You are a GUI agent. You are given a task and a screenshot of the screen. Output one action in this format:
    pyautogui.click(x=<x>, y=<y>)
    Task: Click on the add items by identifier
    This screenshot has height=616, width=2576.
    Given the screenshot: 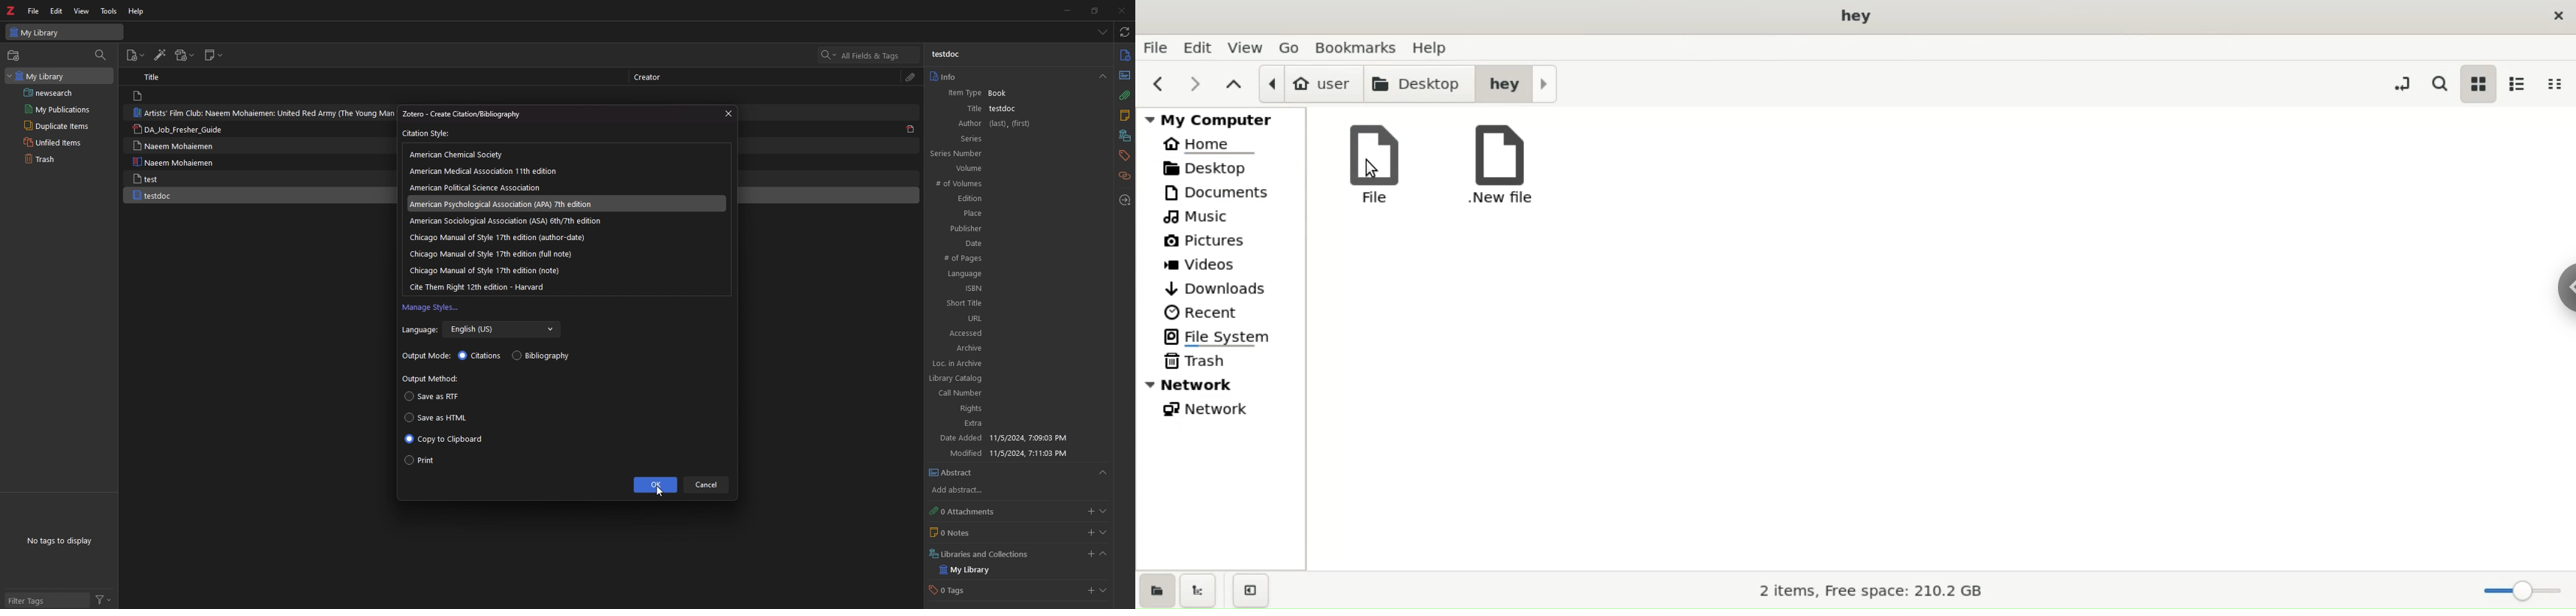 What is the action you would take?
    pyautogui.click(x=159, y=56)
    